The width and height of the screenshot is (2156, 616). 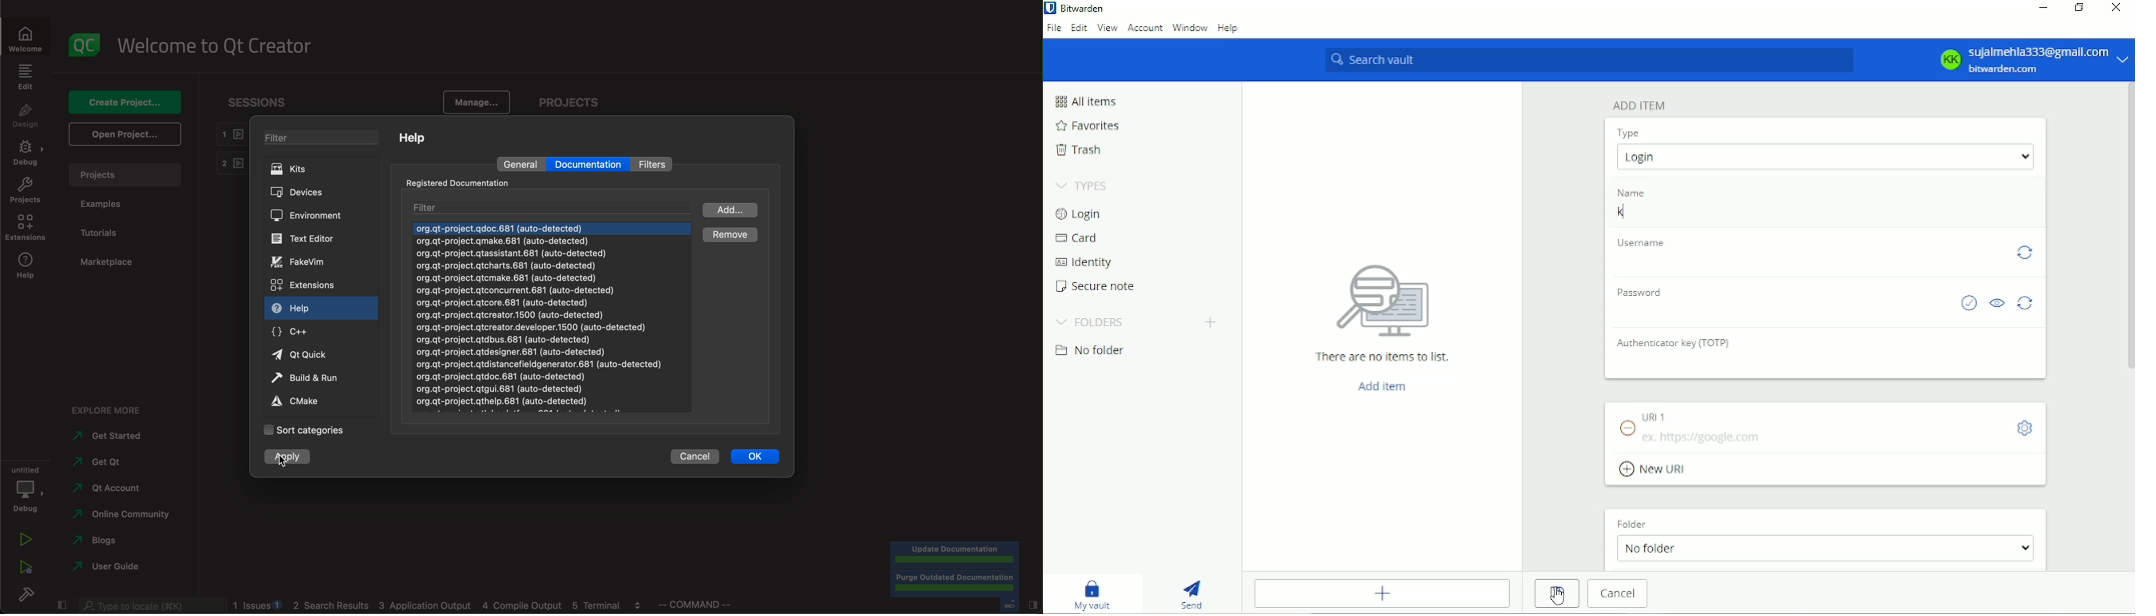 I want to click on help, so click(x=28, y=265).